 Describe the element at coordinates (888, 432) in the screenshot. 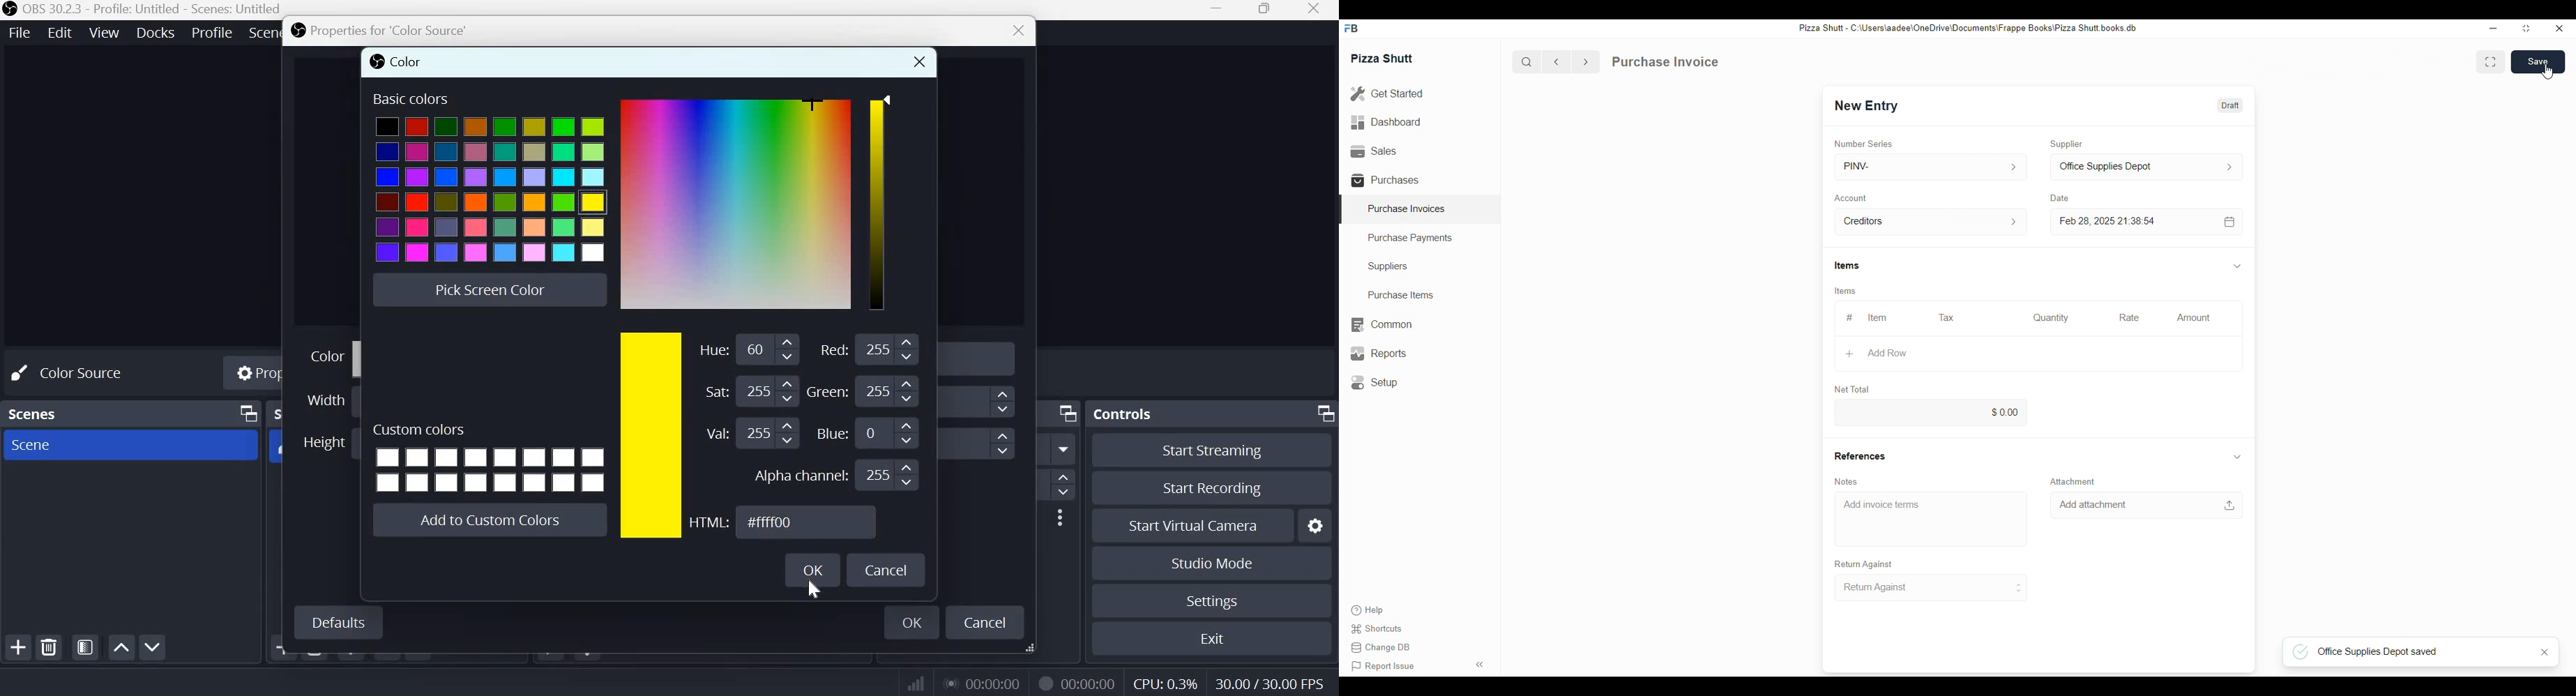

I see `Input` at that location.